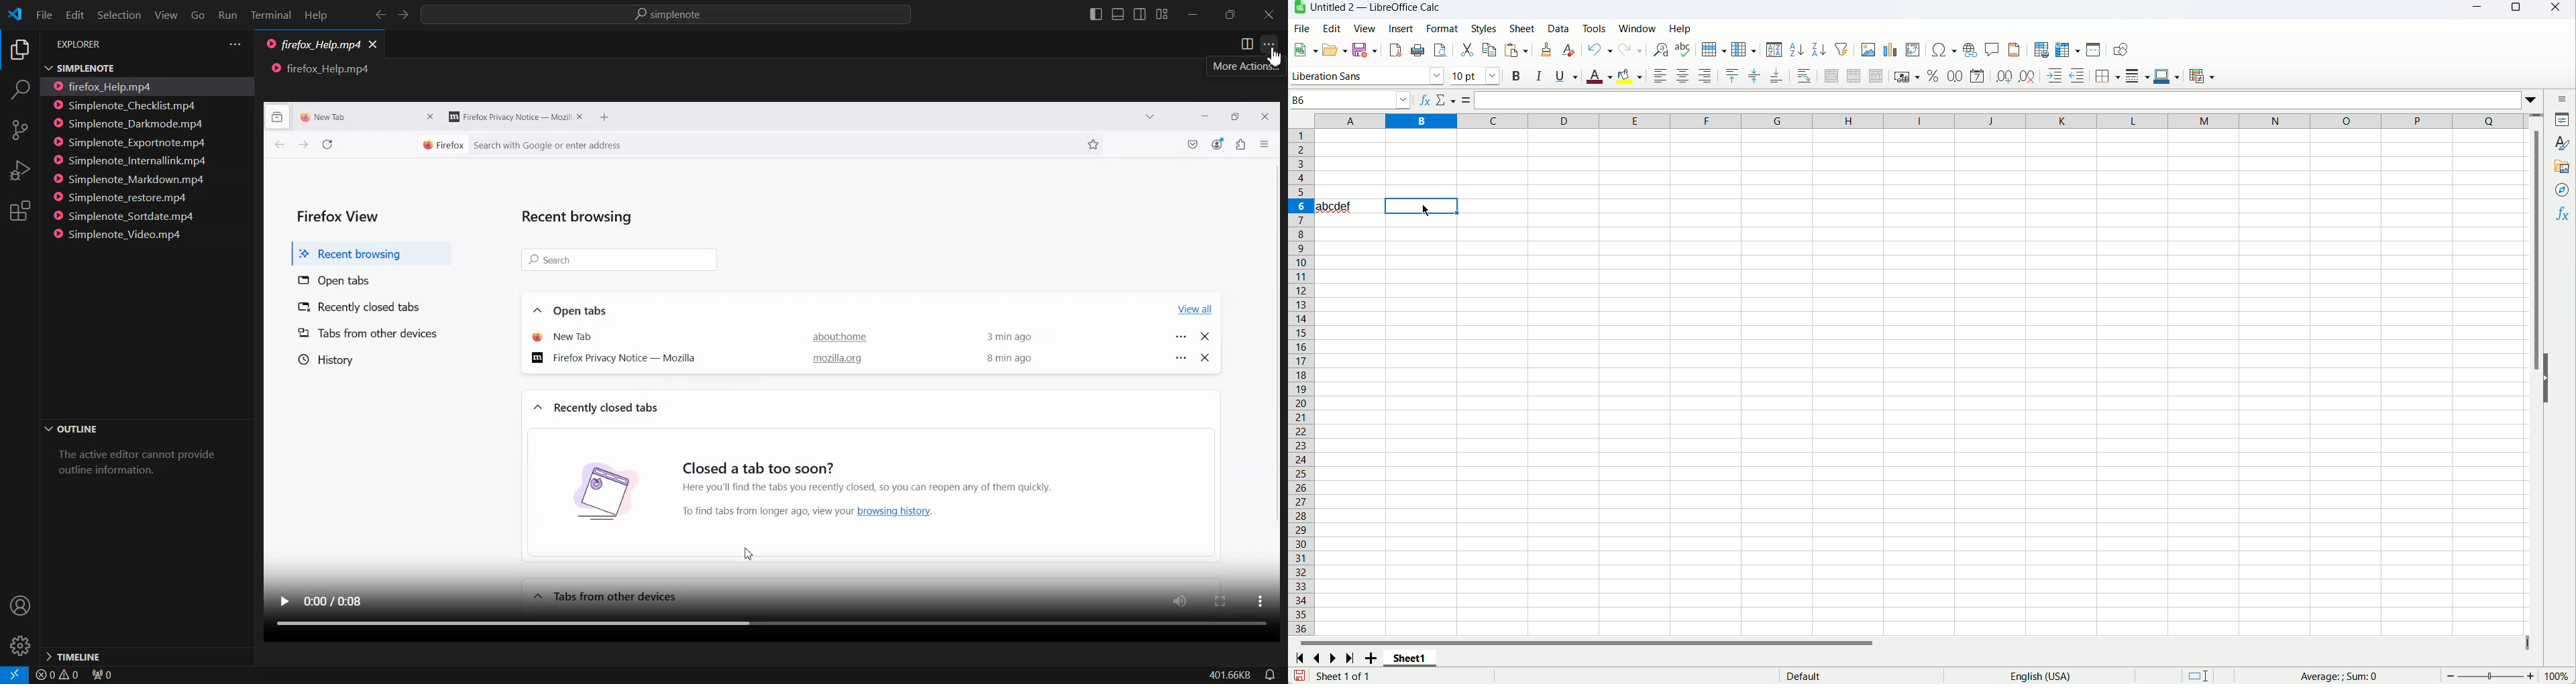 The image size is (2576, 700). What do you see at coordinates (2530, 676) in the screenshot?
I see `zoom in` at bounding box center [2530, 676].